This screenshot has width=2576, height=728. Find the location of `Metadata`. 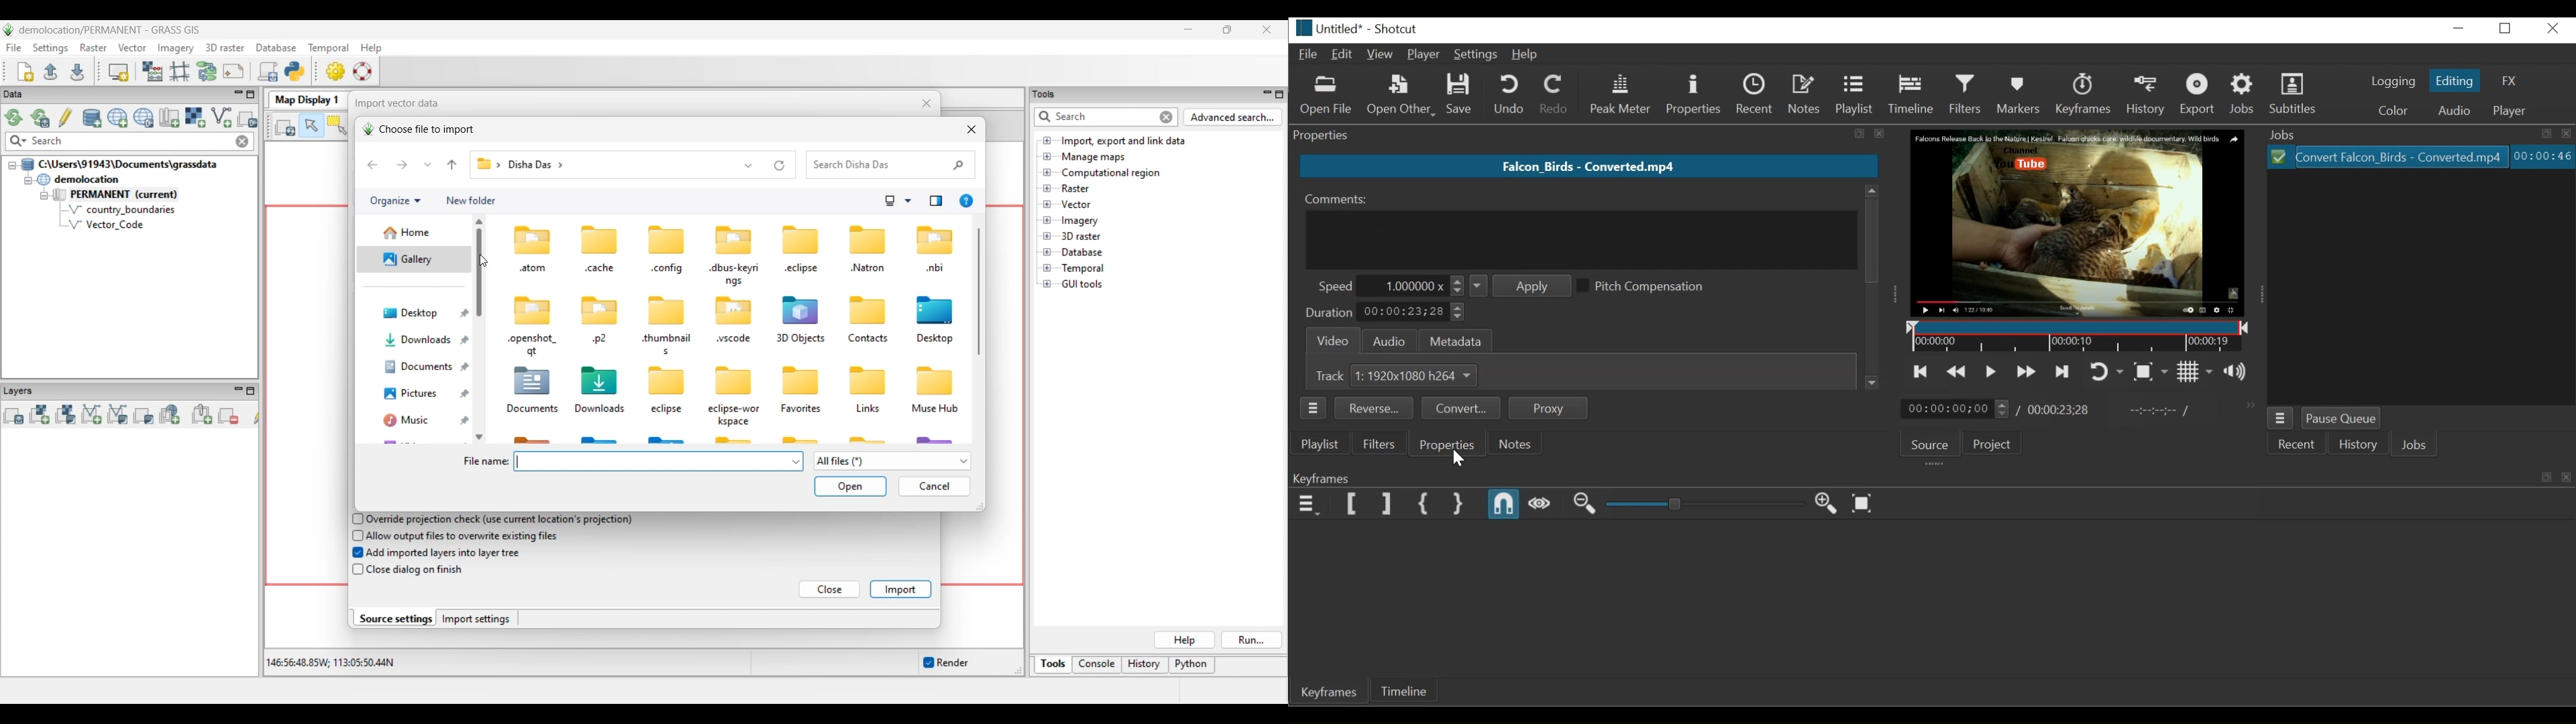

Metadata is located at coordinates (1452, 341).